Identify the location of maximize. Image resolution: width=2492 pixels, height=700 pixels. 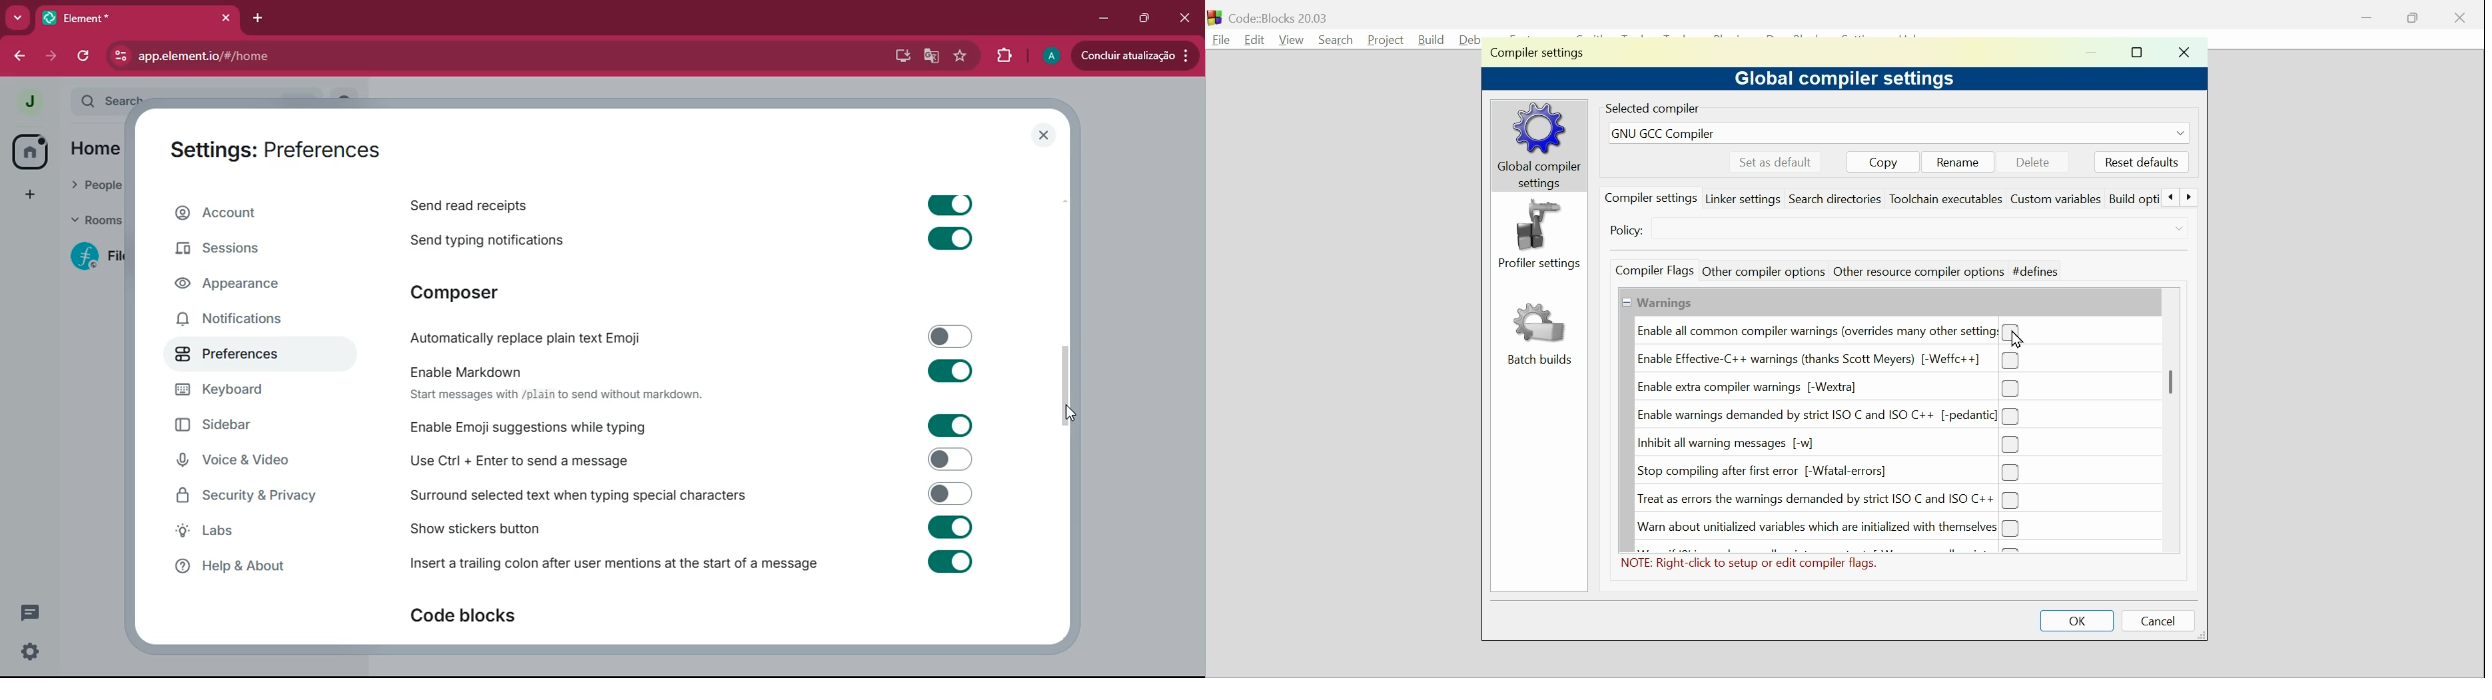
(1147, 19).